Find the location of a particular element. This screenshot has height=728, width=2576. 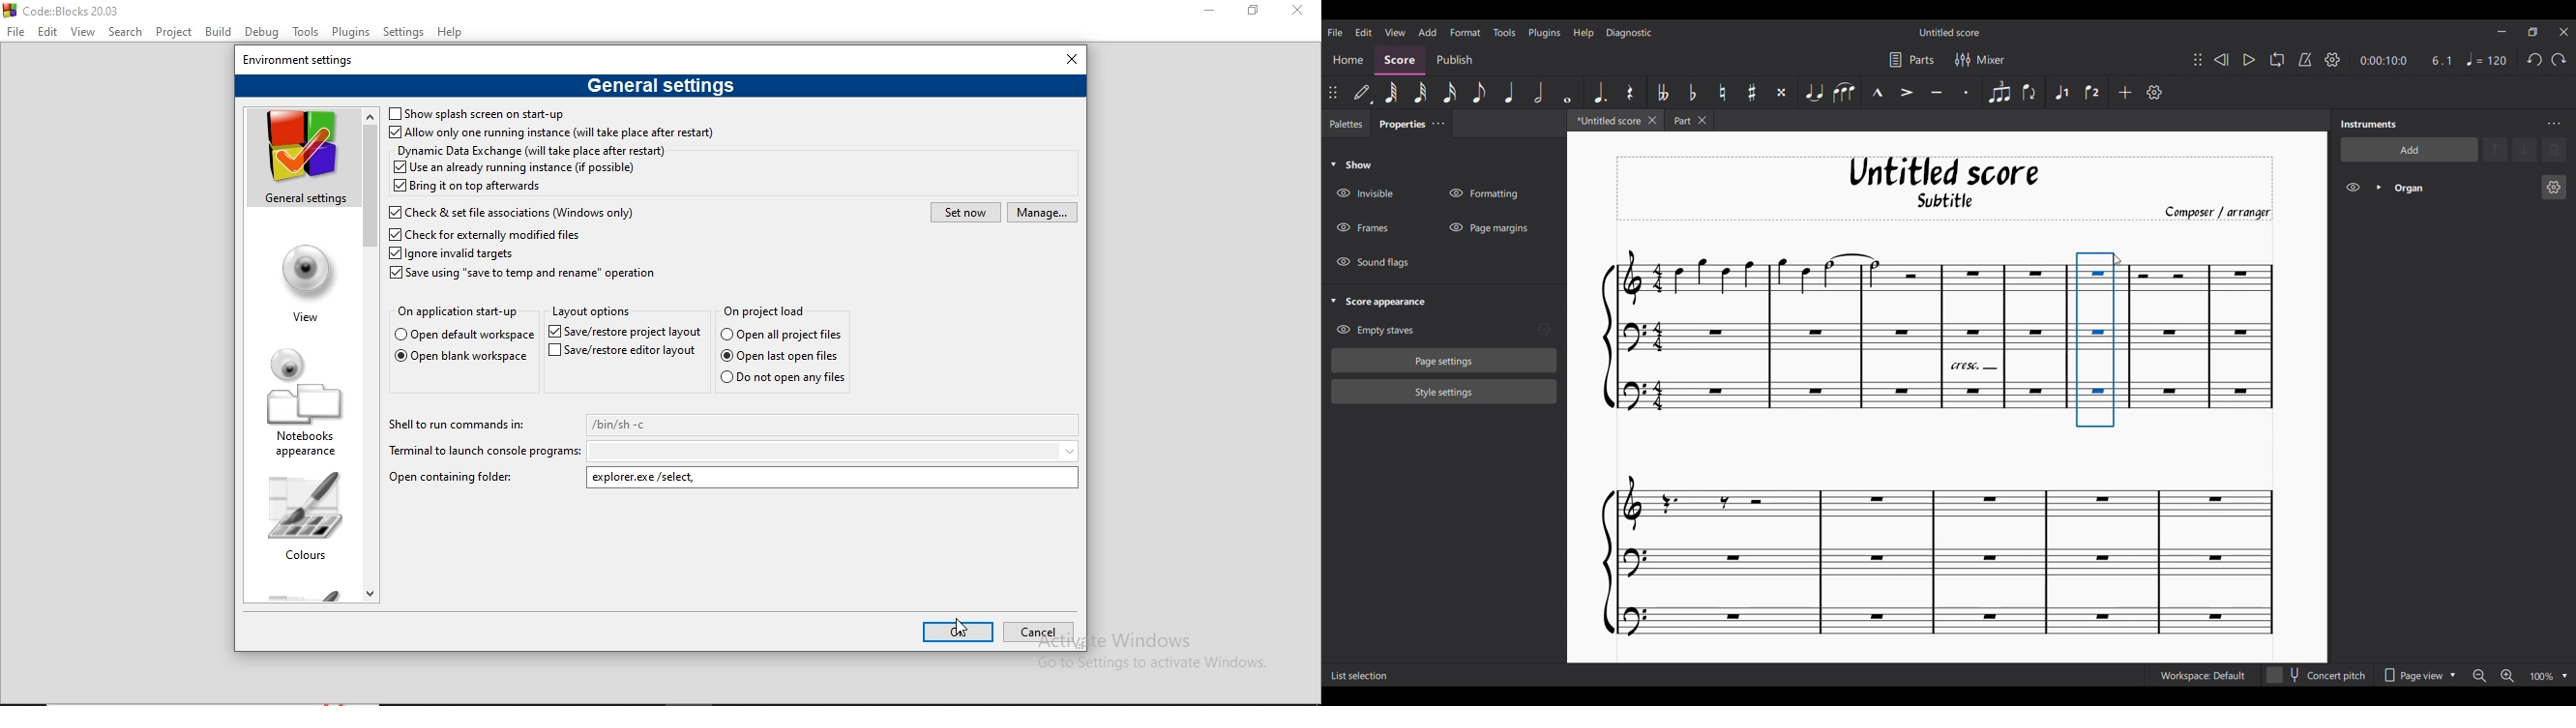

Description of current selection is located at coordinates (1362, 675).